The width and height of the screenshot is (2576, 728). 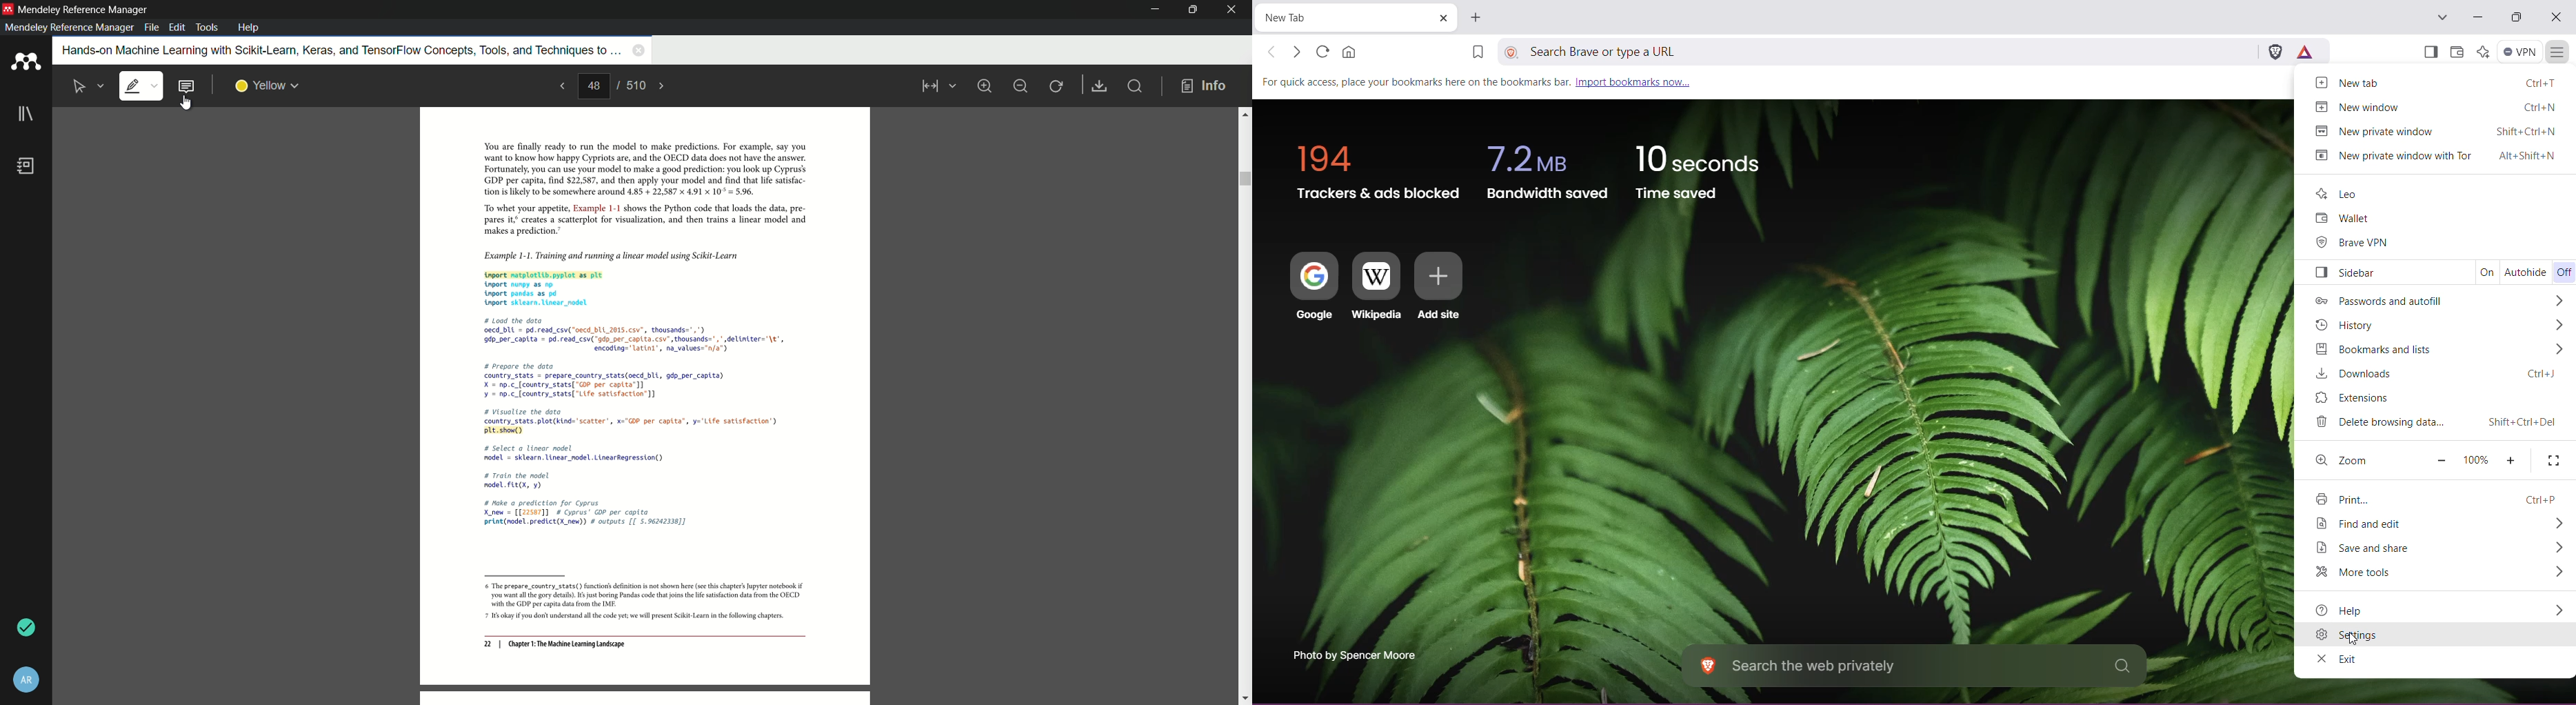 I want to click on Minimize, so click(x=2478, y=17).